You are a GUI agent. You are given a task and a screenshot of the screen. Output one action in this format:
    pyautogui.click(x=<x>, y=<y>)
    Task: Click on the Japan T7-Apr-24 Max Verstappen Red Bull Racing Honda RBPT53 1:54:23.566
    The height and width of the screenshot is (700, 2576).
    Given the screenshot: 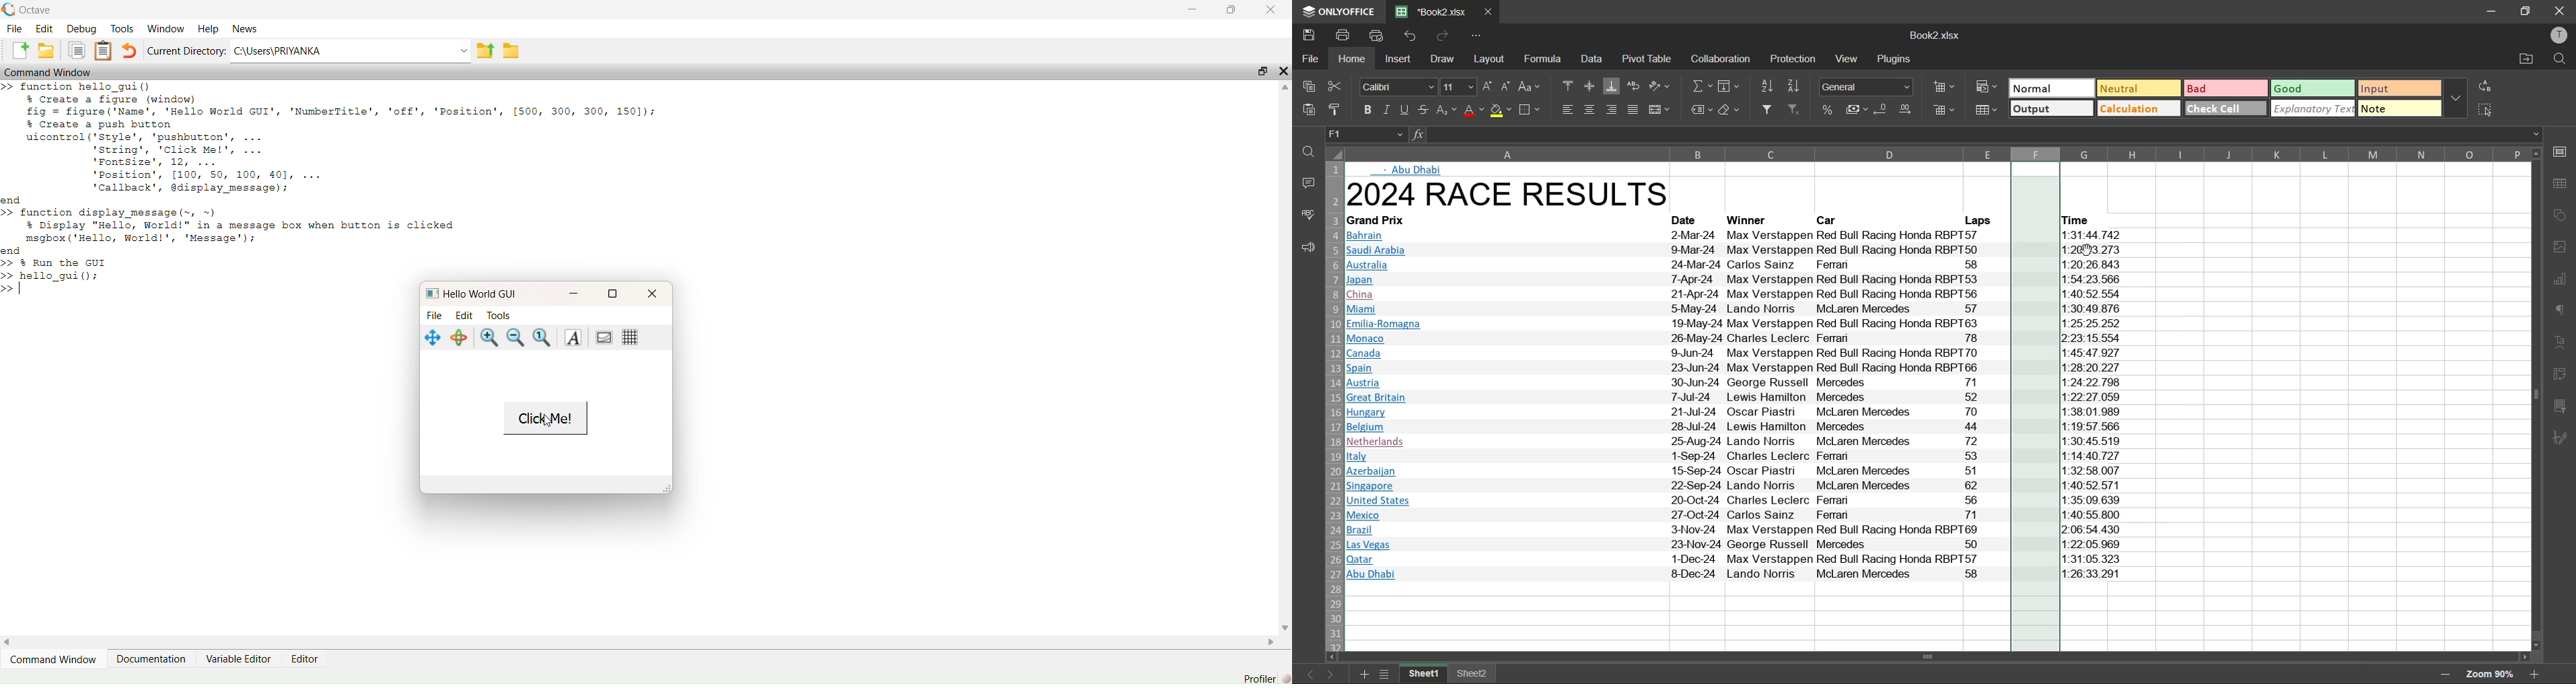 What is the action you would take?
    pyautogui.click(x=1672, y=280)
    